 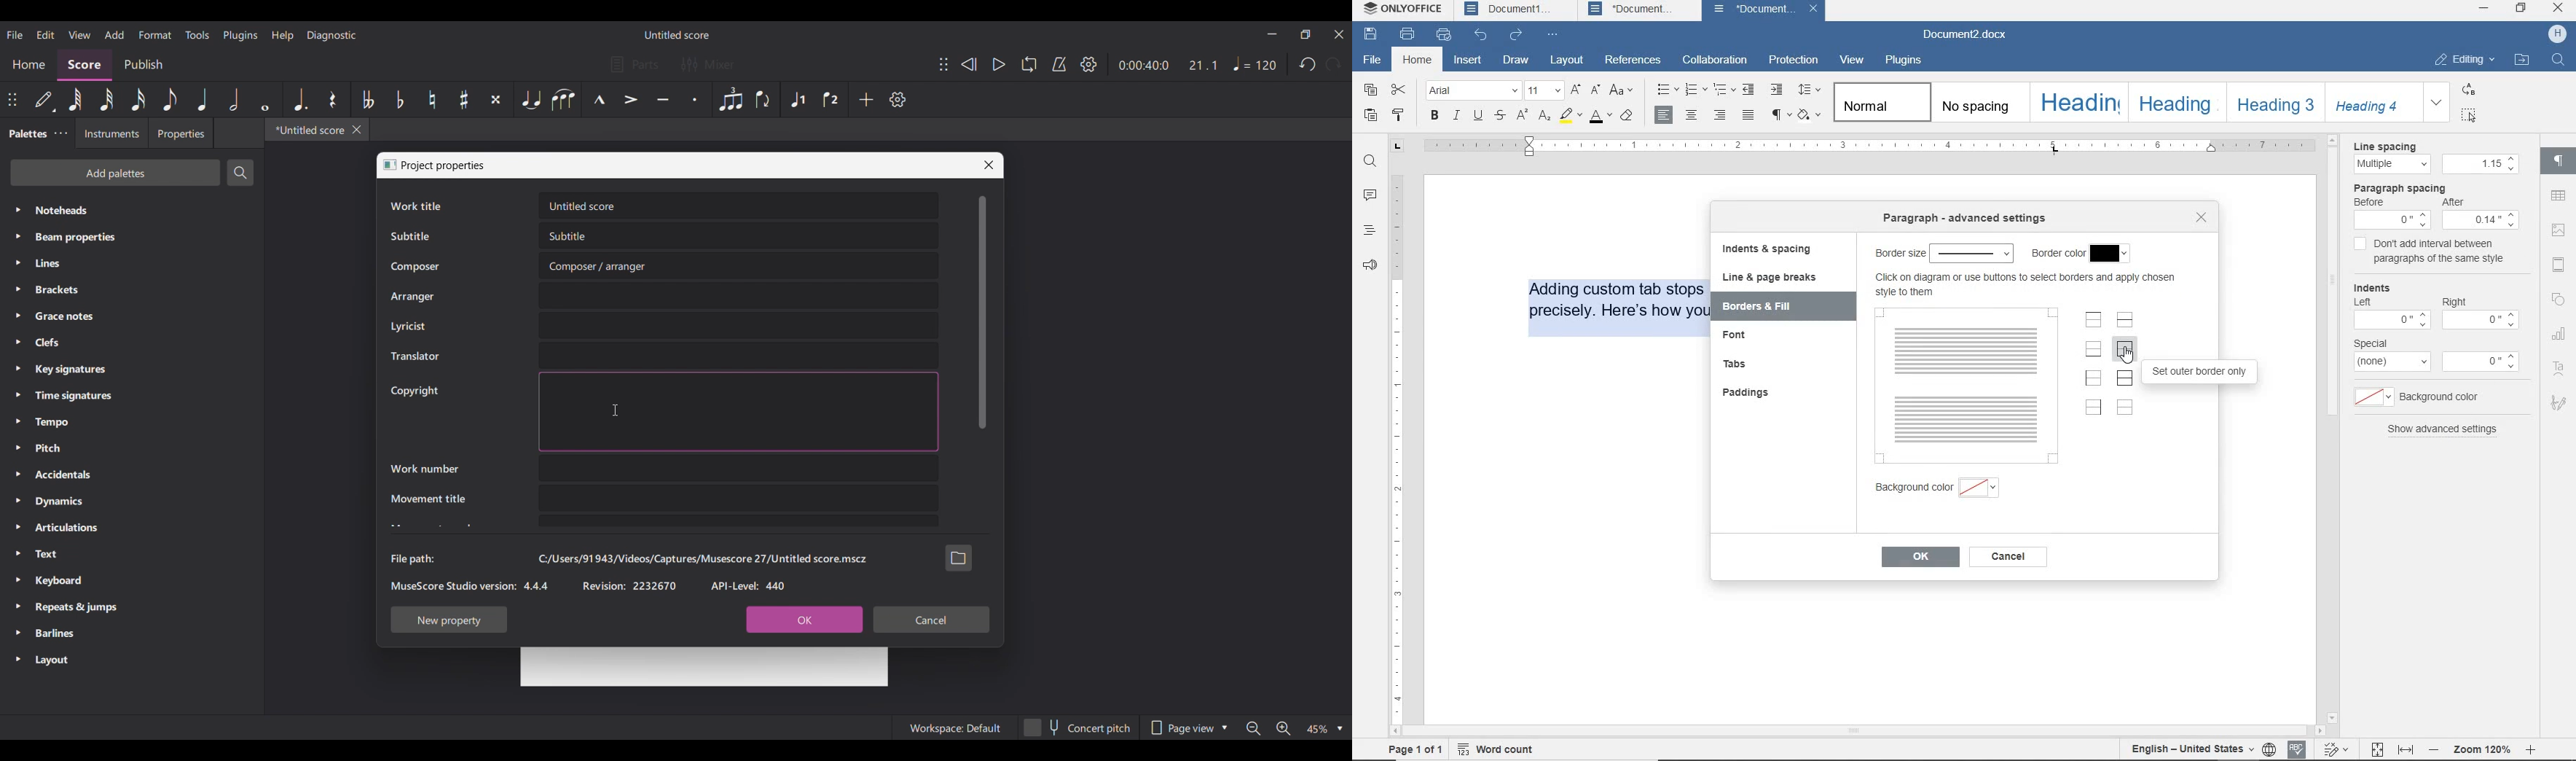 I want to click on normal, so click(x=1880, y=102).